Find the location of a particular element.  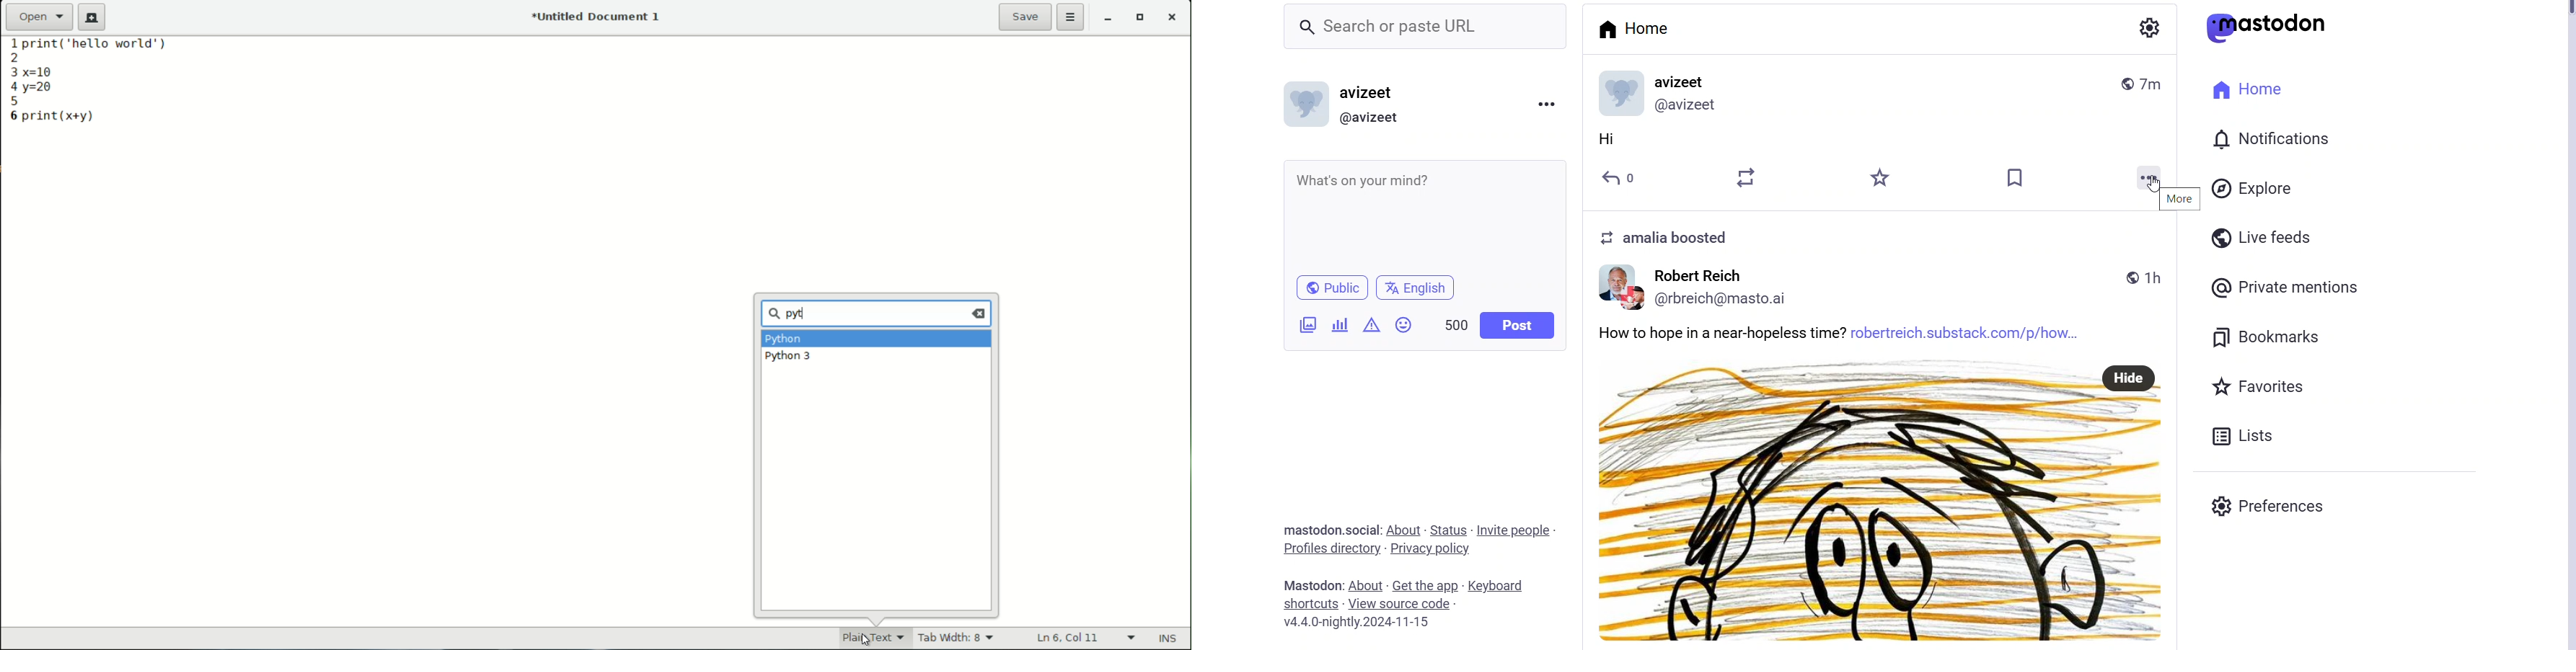

Lists is located at coordinates (2242, 434).